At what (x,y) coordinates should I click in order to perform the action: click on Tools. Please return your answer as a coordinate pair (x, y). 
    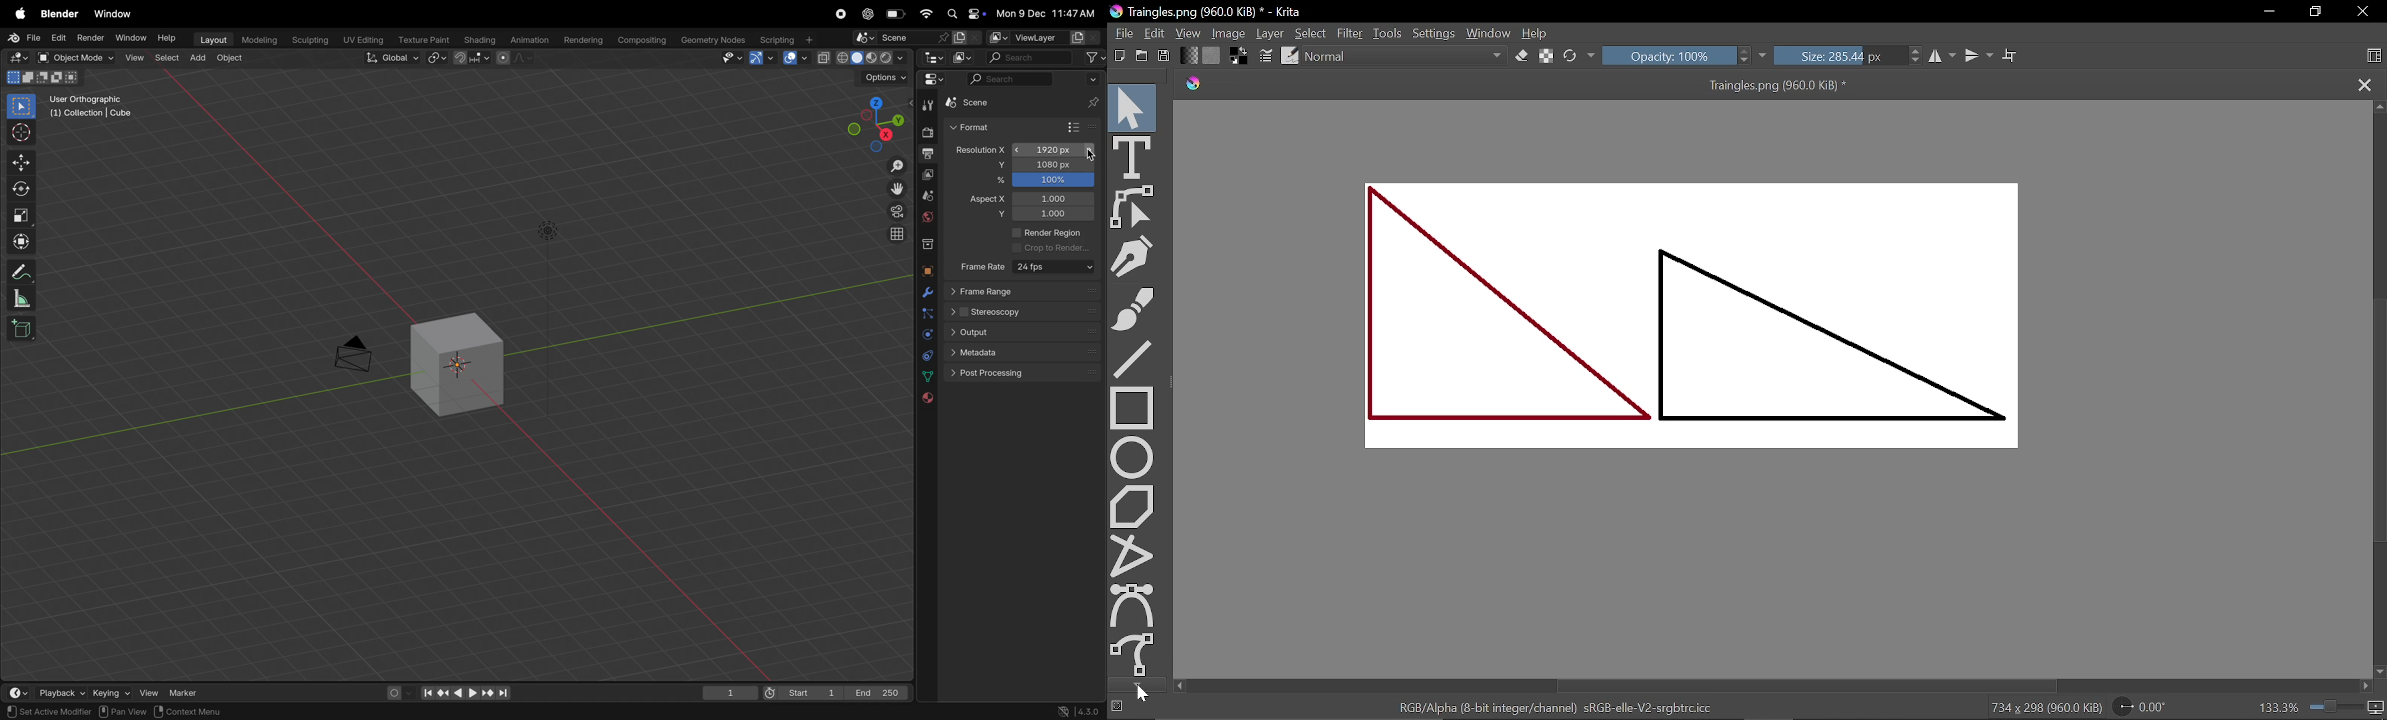
    Looking at the image, I should click on (1389, 33).